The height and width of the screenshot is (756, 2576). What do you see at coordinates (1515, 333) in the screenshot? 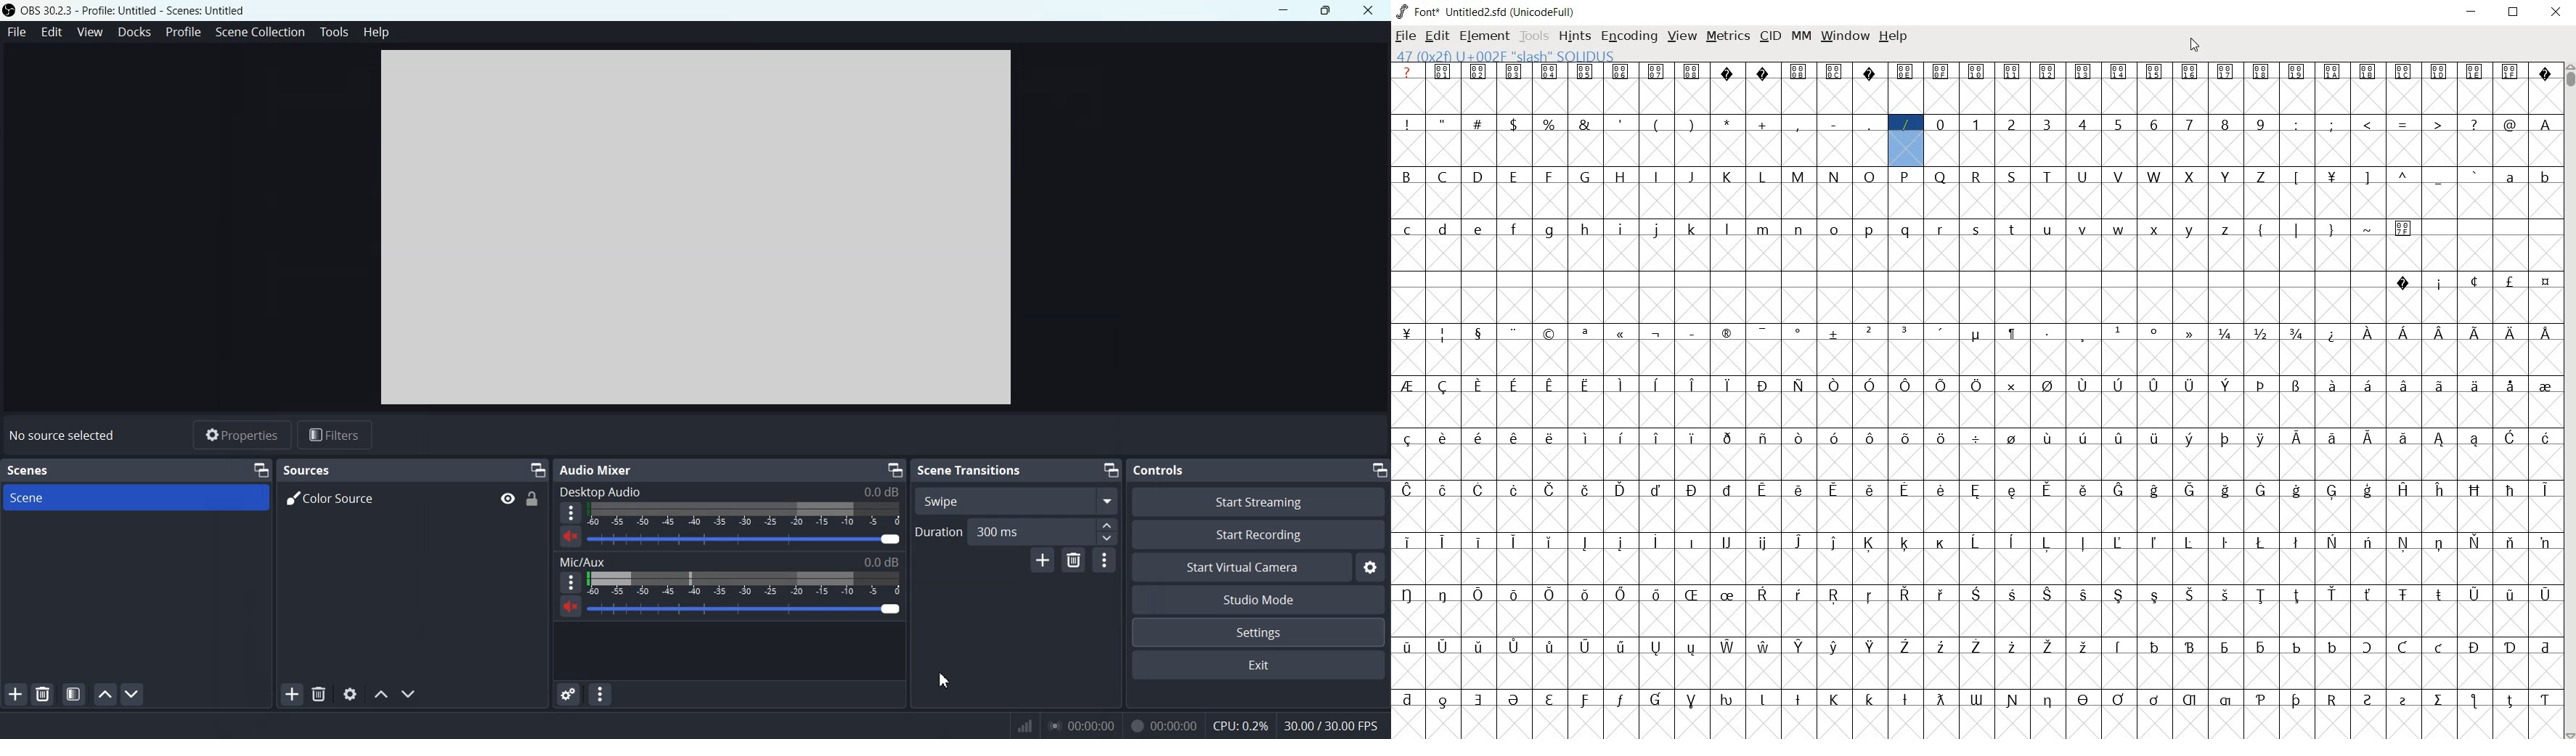
I see `glyph` at bounding box center [1515, 333].